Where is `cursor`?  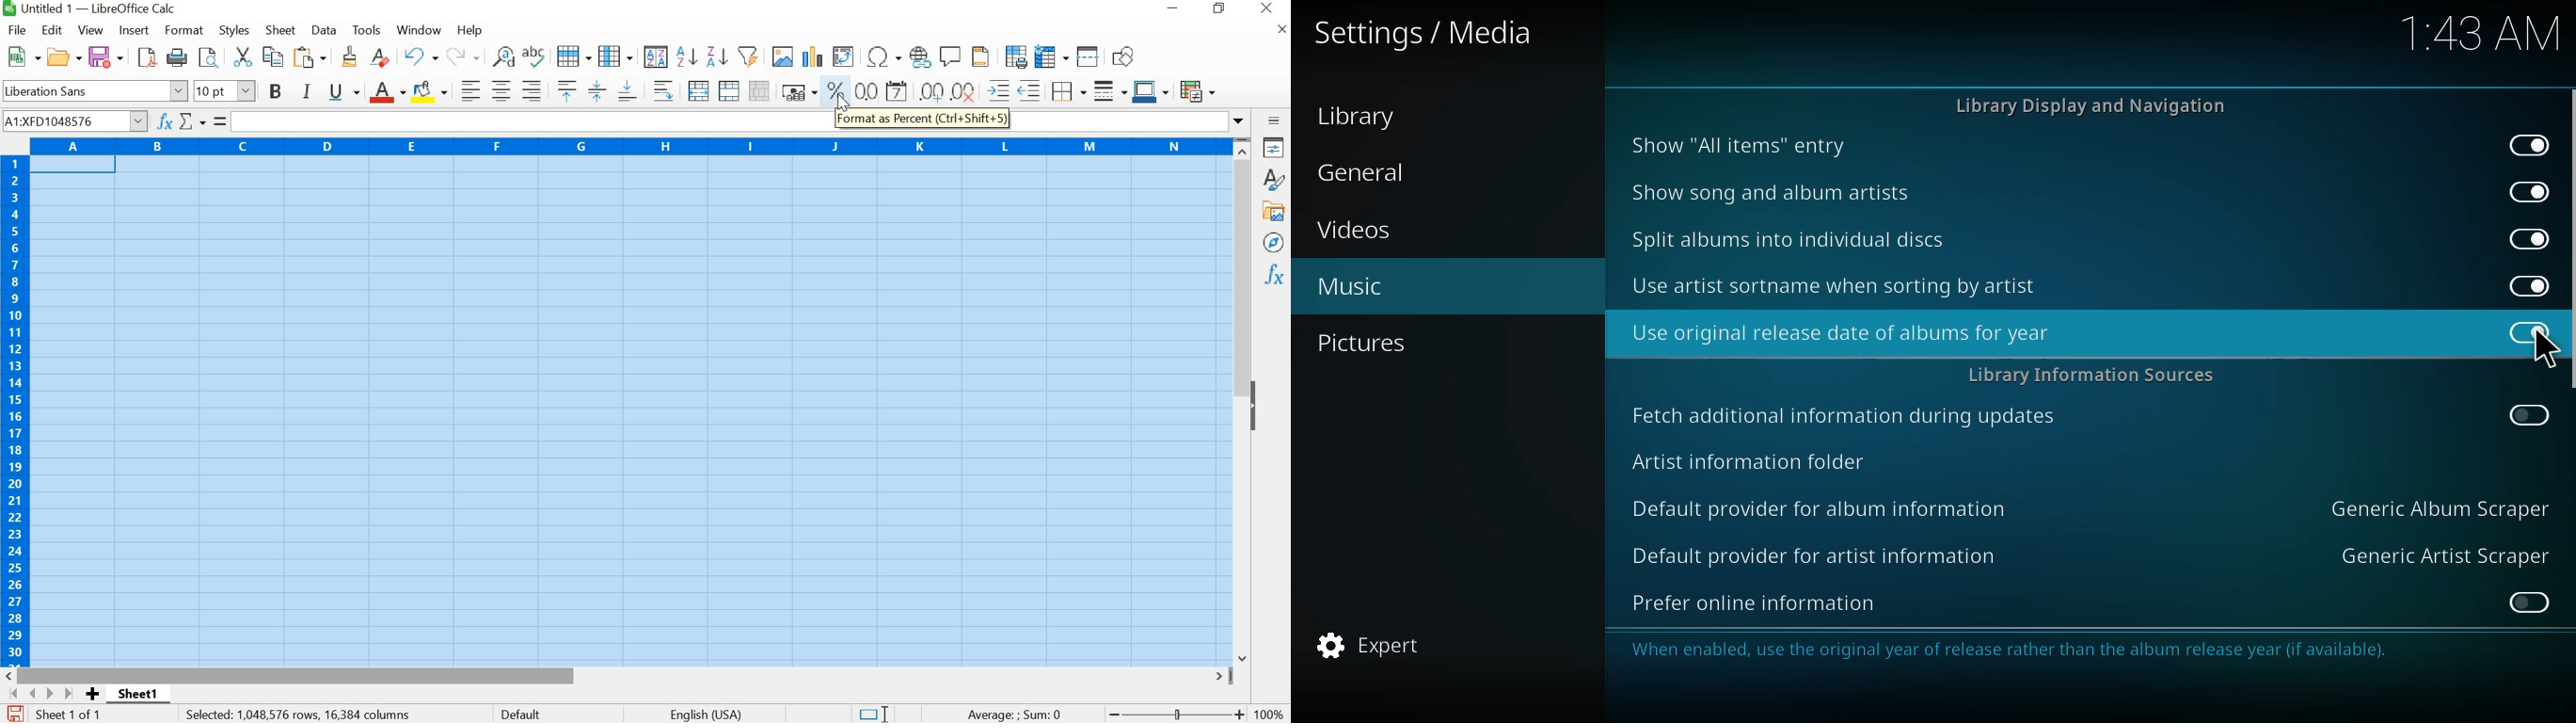
cursor is located at coordinates (2544, 349).